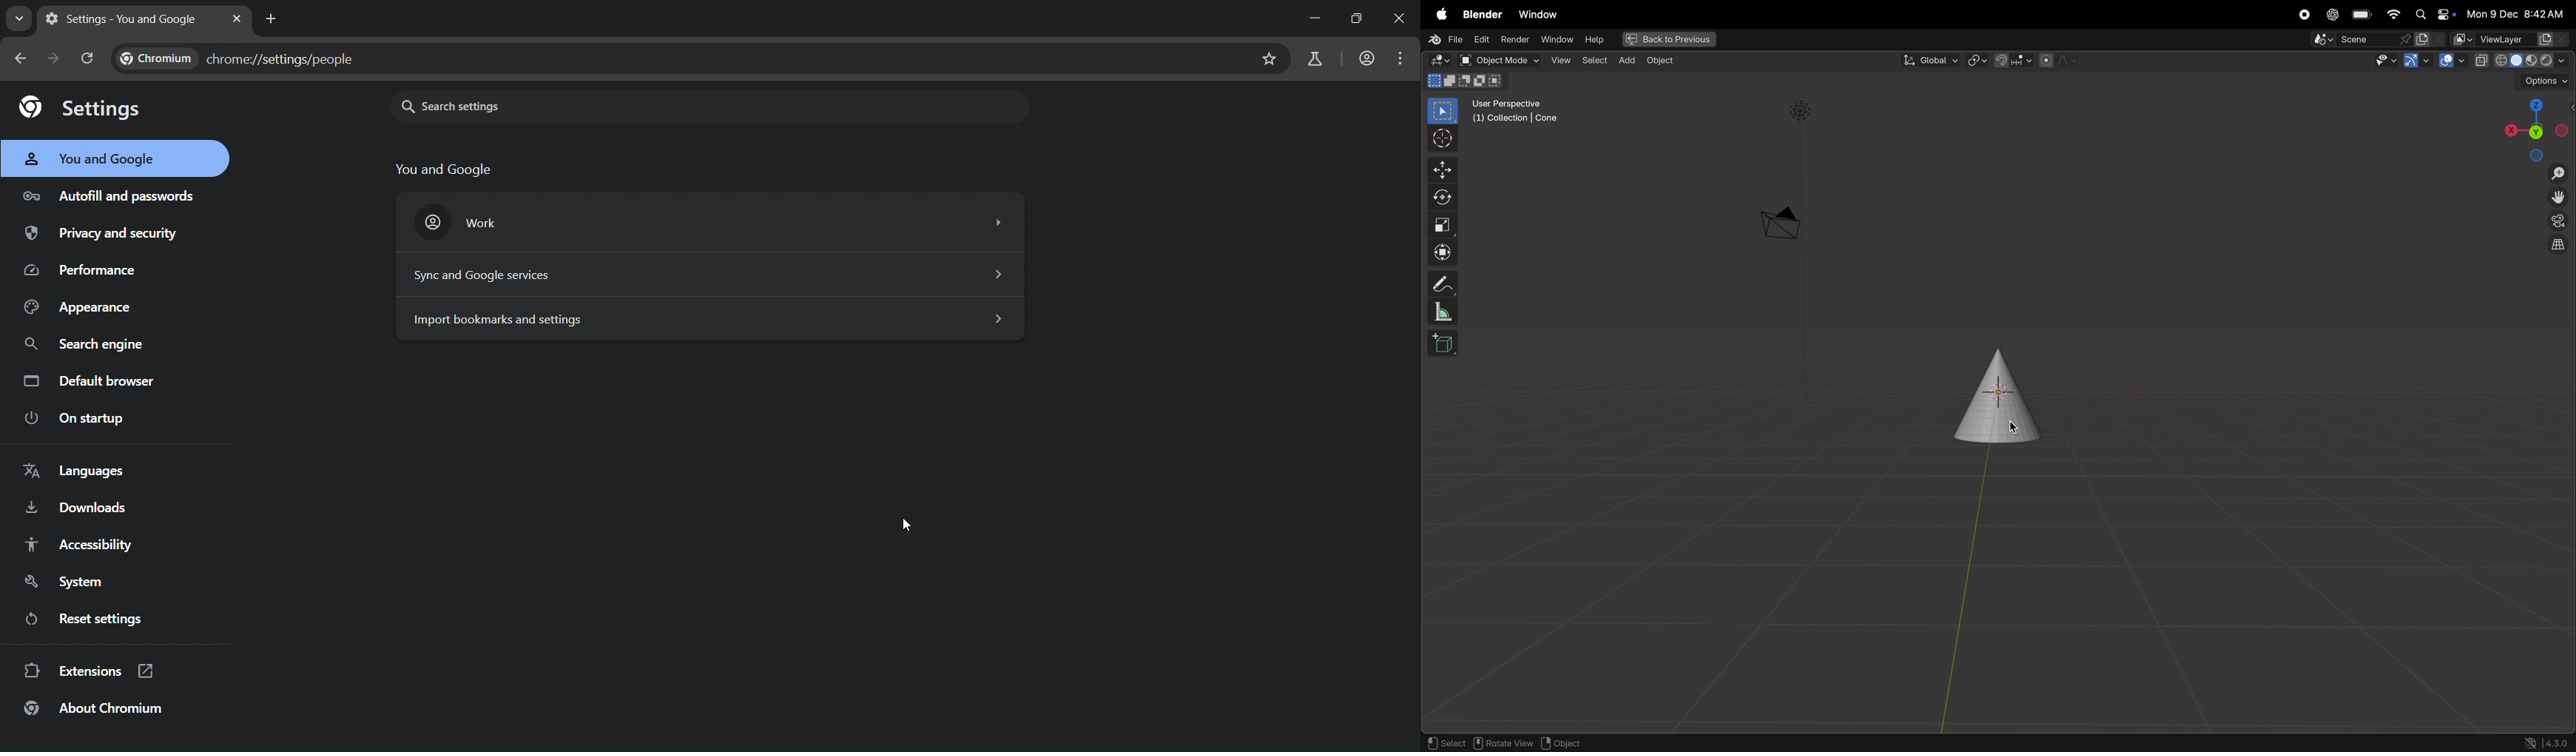 The height and width of the screenshot is (756, 2576). I want to click on battery, so click(2363, 14).